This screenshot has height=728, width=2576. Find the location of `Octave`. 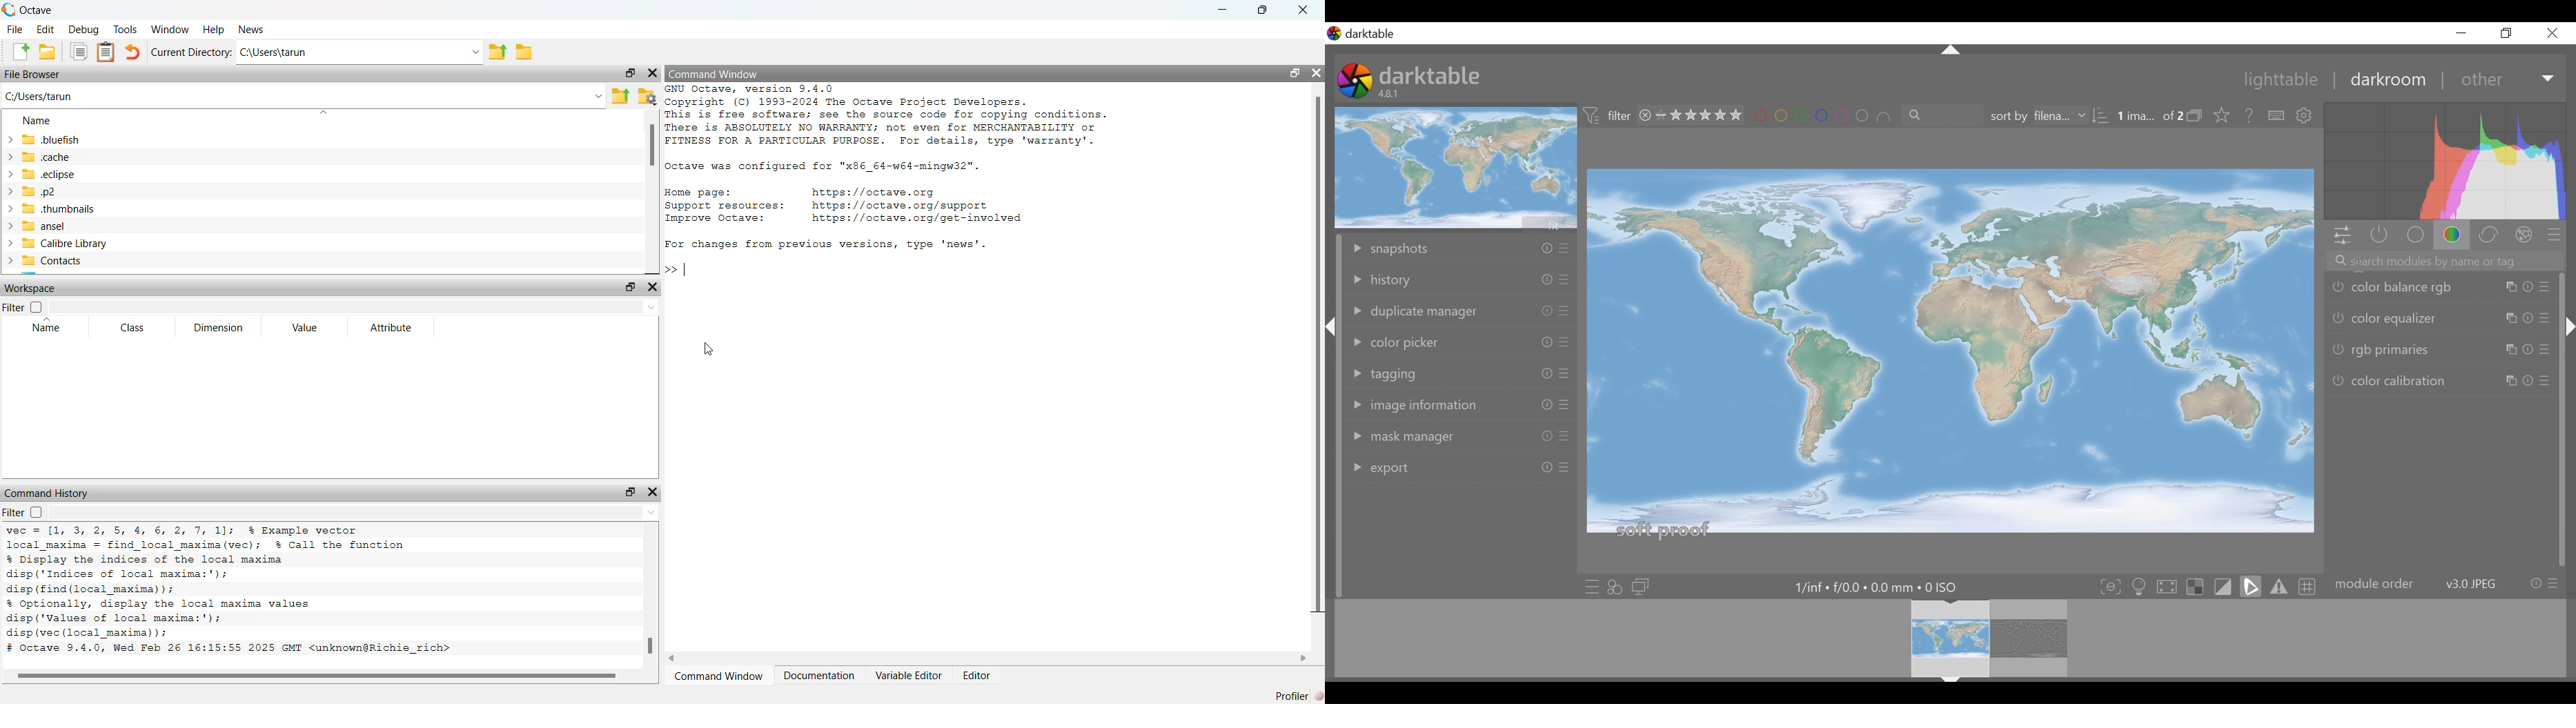

Octave is located at coordinates (37, 10).